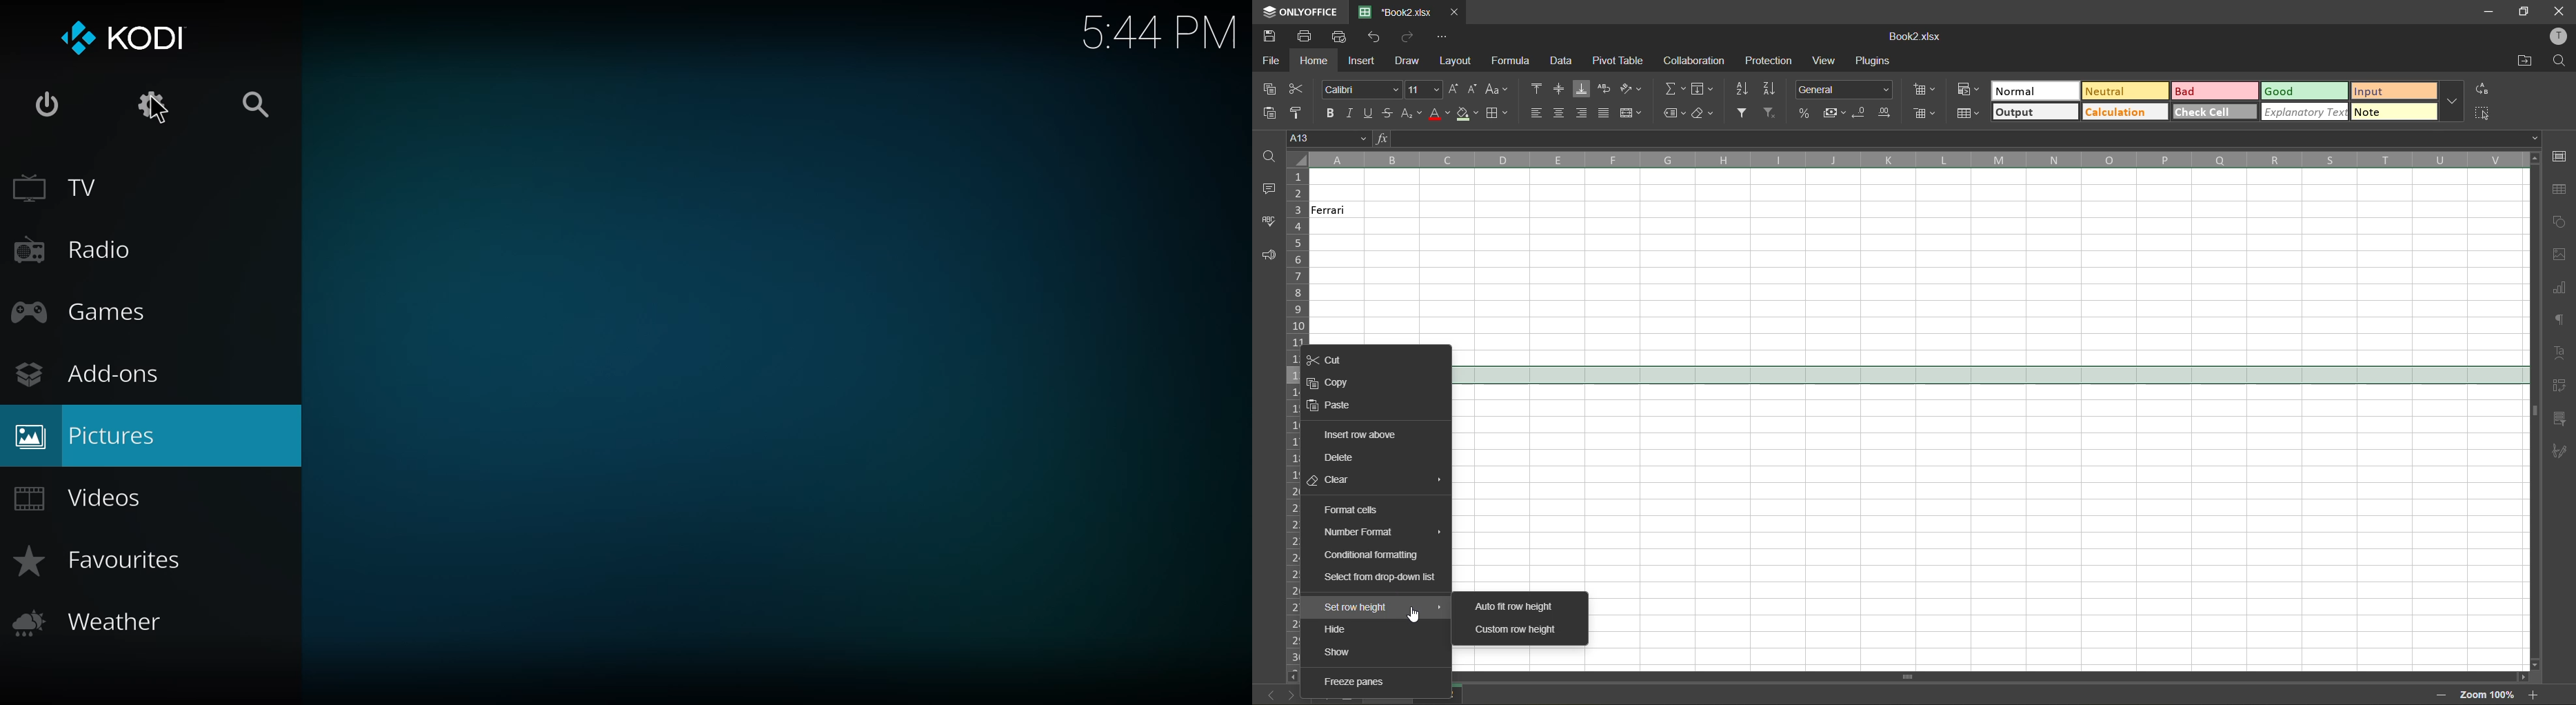  I want to click on summation, so click(1674, 88).